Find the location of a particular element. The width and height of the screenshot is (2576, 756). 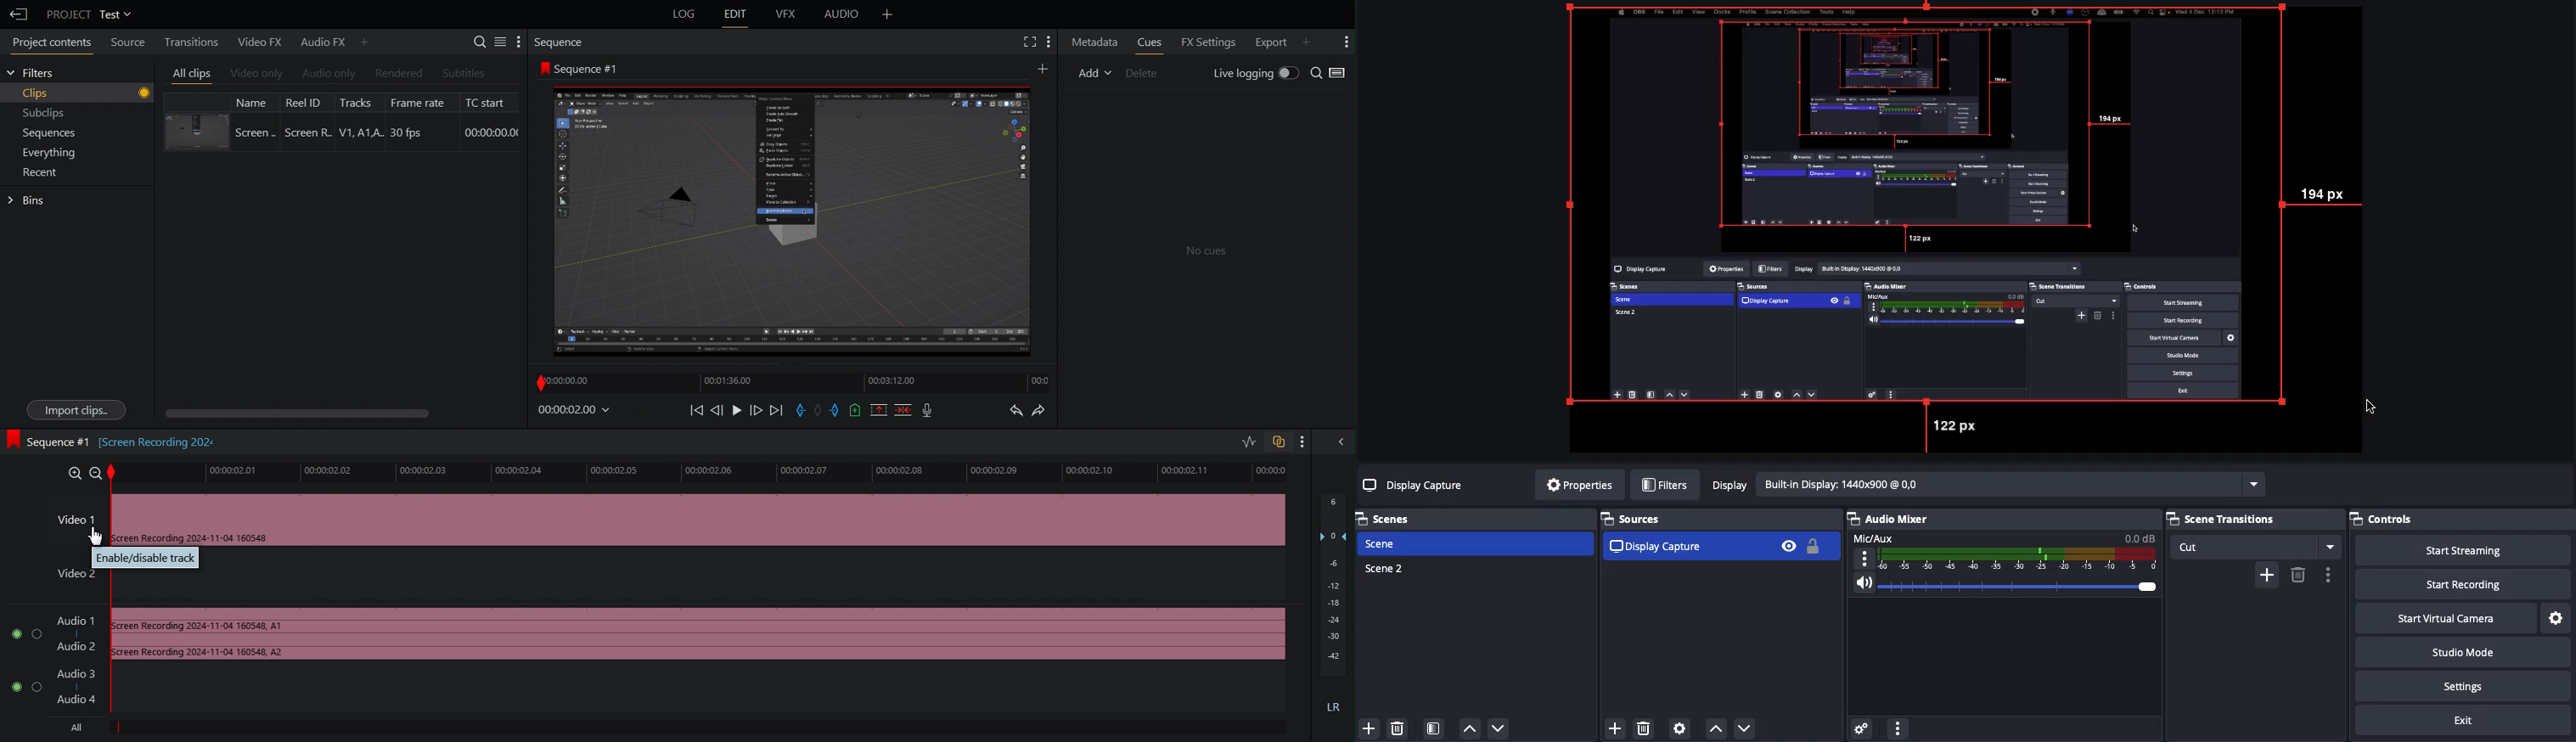

Zoom is located at coordinates (84, 472).